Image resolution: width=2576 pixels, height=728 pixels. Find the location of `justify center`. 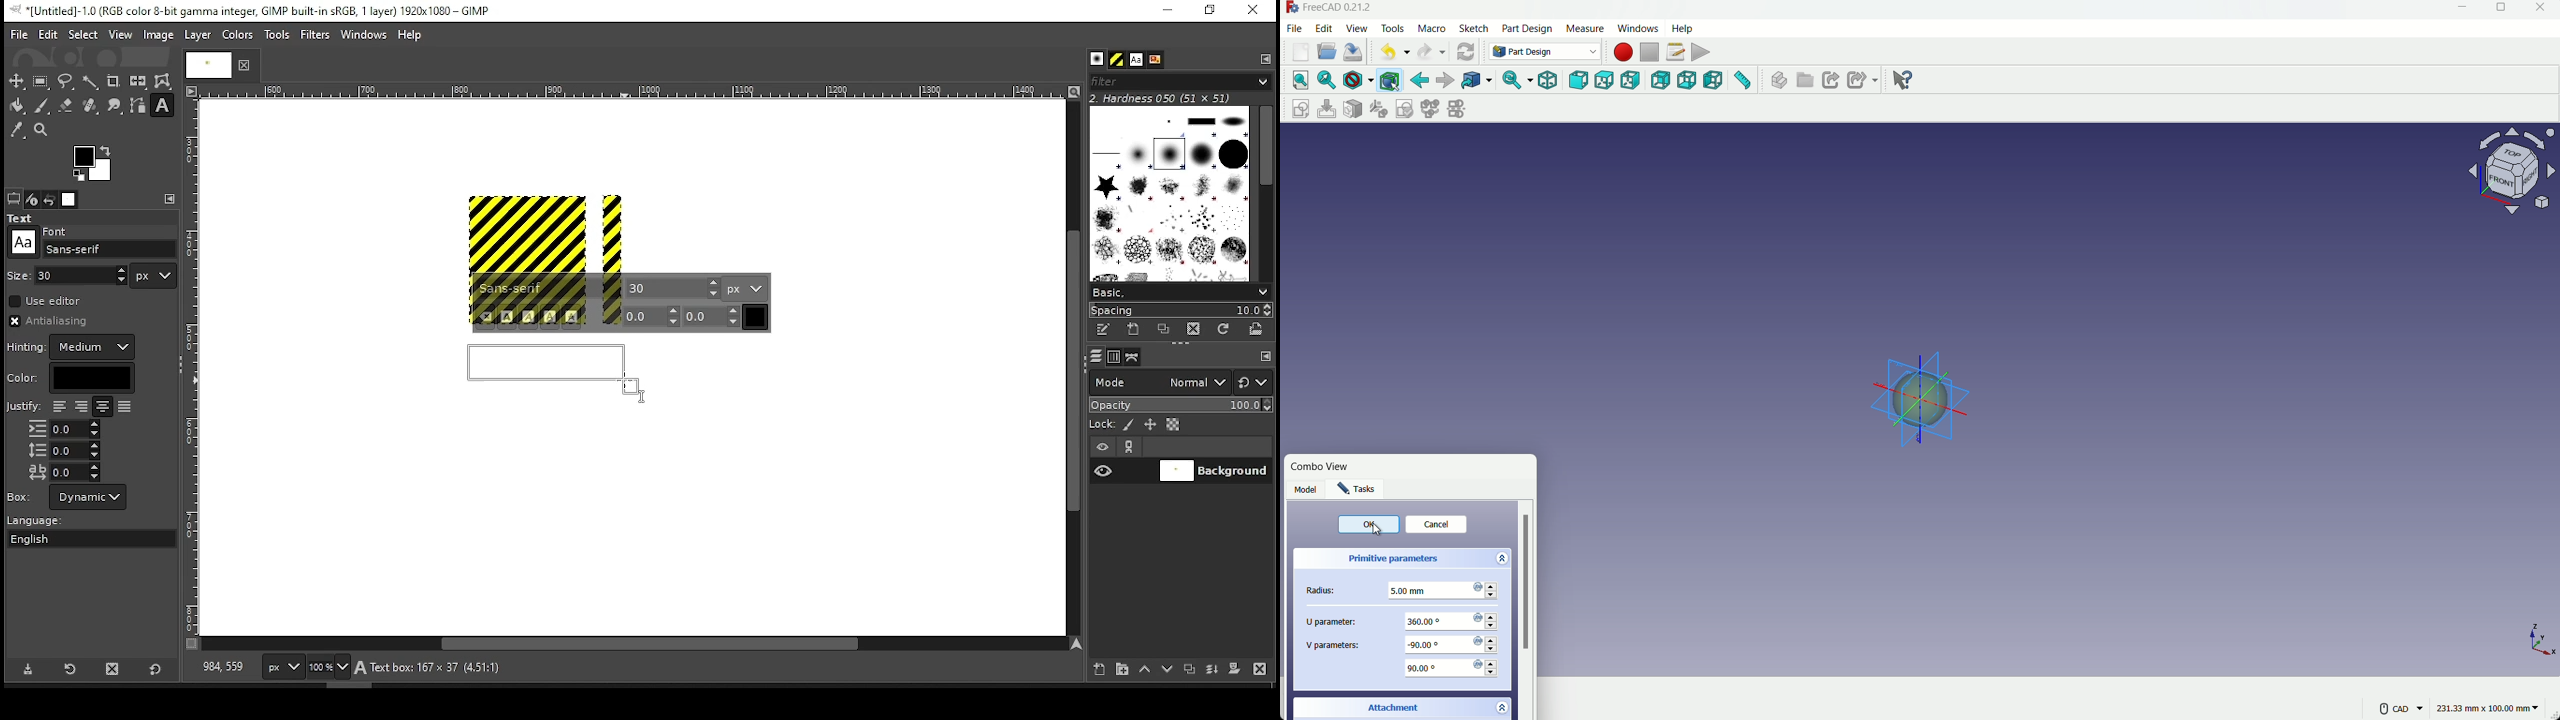

justify center is located at coordinates (102, 407).